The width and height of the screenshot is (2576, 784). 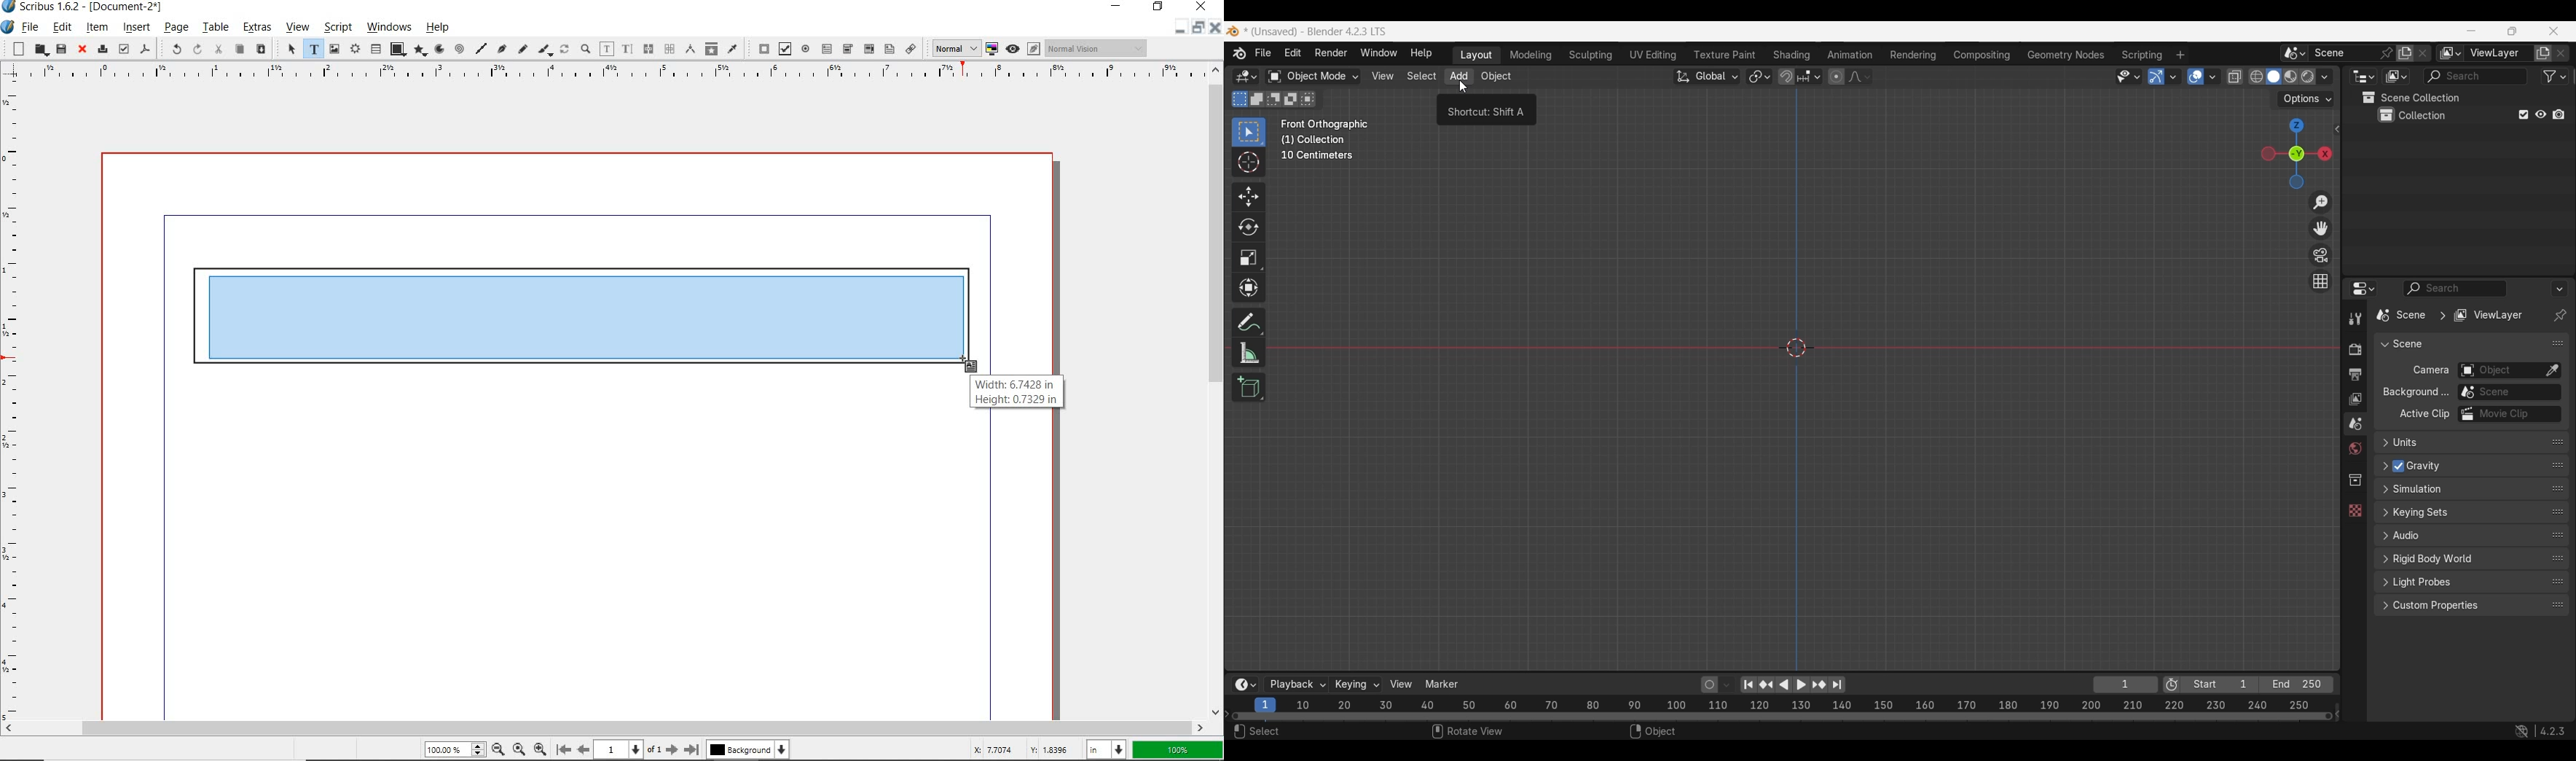 What do you see at coordinates (2499, 54) in the screenshot?
I see `Name view layer` at bounding box center [2499, 54].